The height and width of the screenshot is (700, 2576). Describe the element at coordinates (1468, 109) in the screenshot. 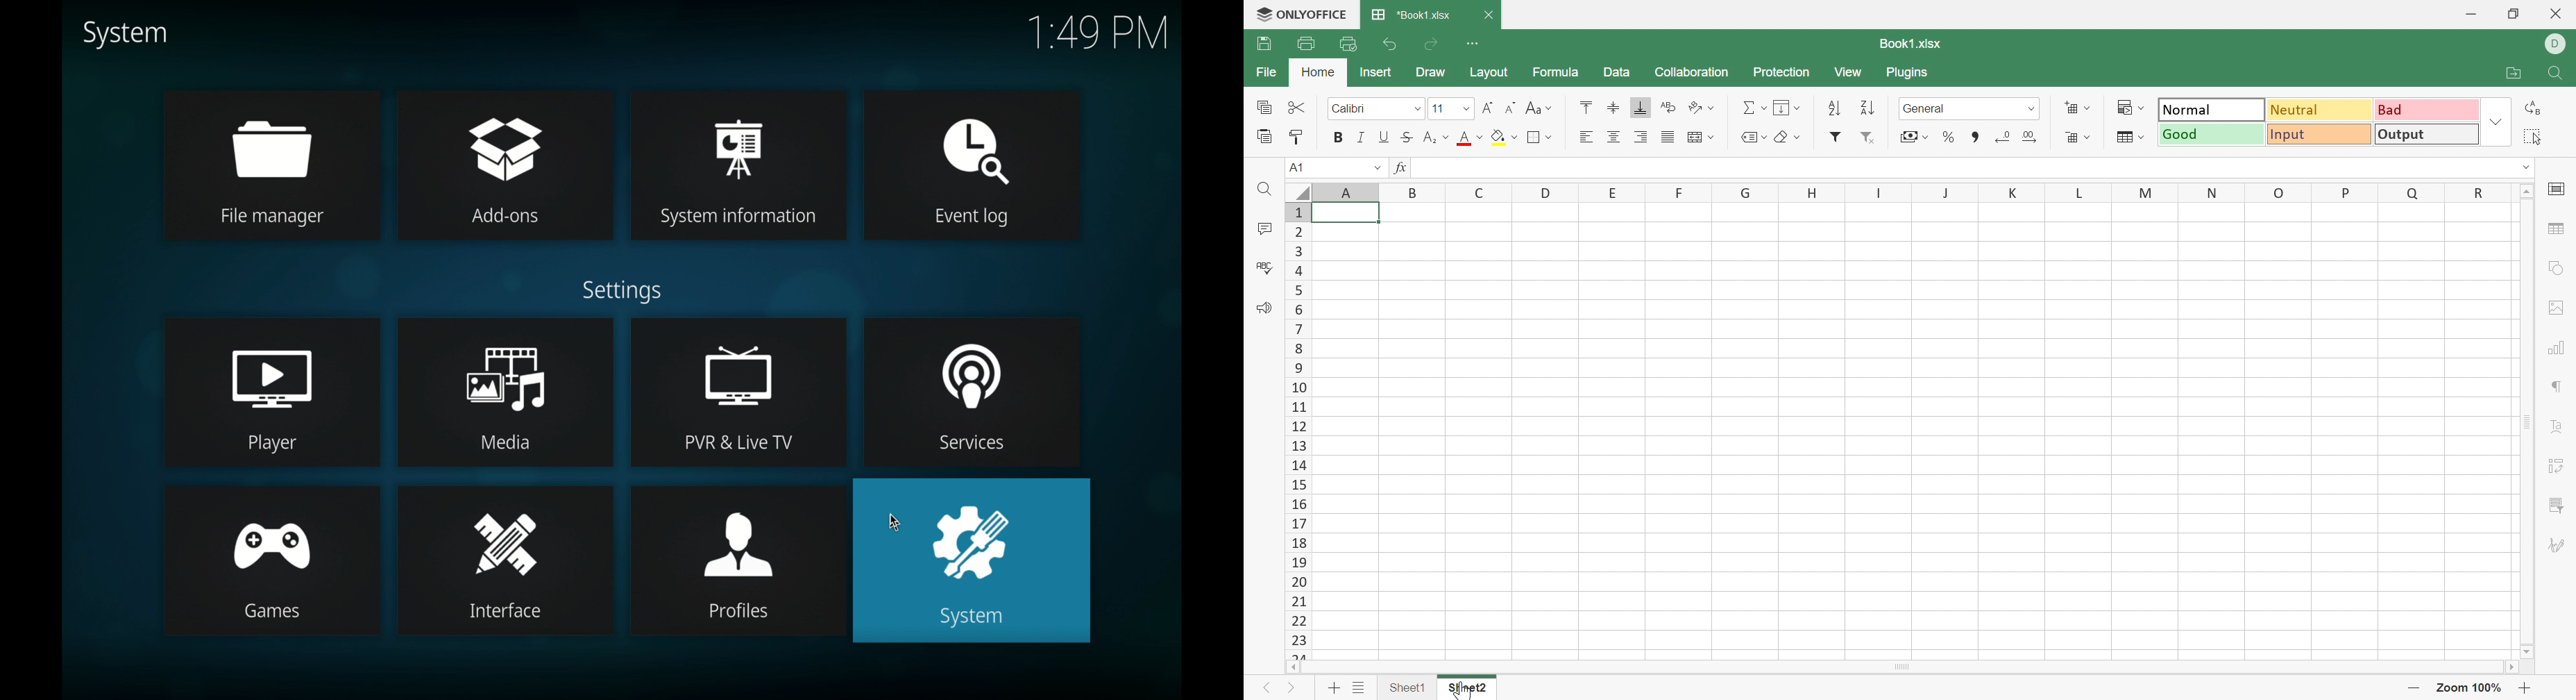

I see `Drop Down` at that location.